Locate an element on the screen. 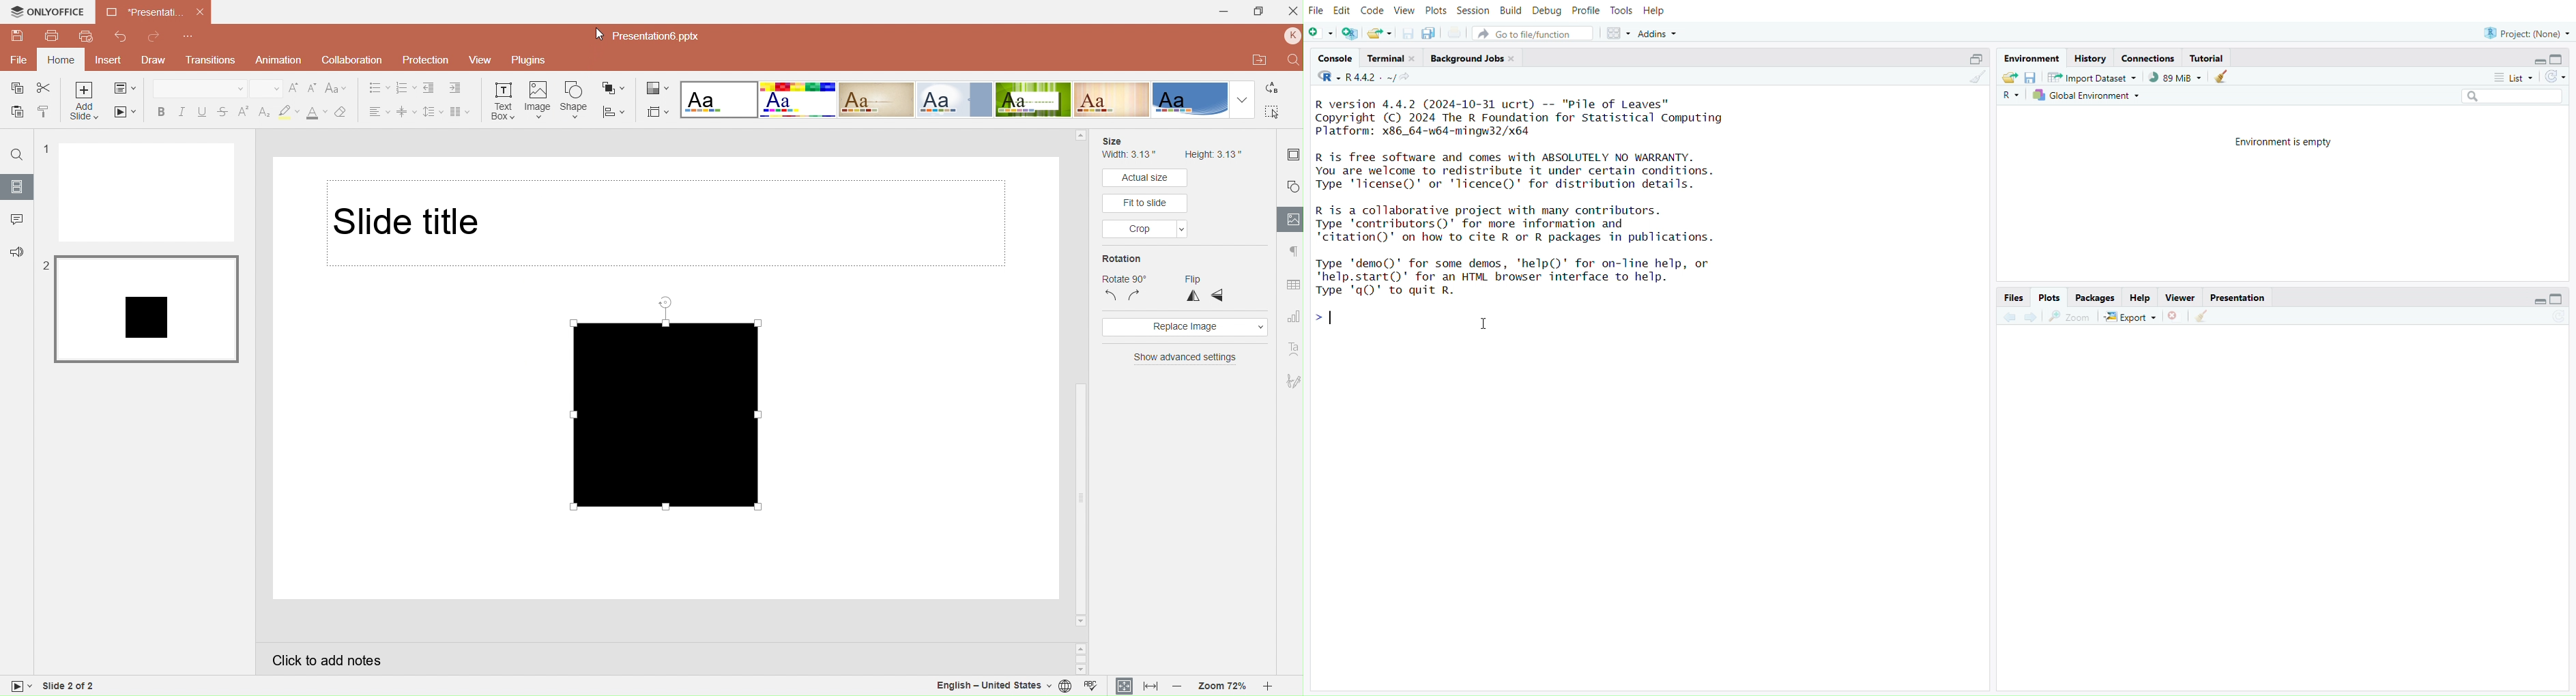 This screenshot has width=2576, height=700. Decrement font size is located at coordinates (313, 89).